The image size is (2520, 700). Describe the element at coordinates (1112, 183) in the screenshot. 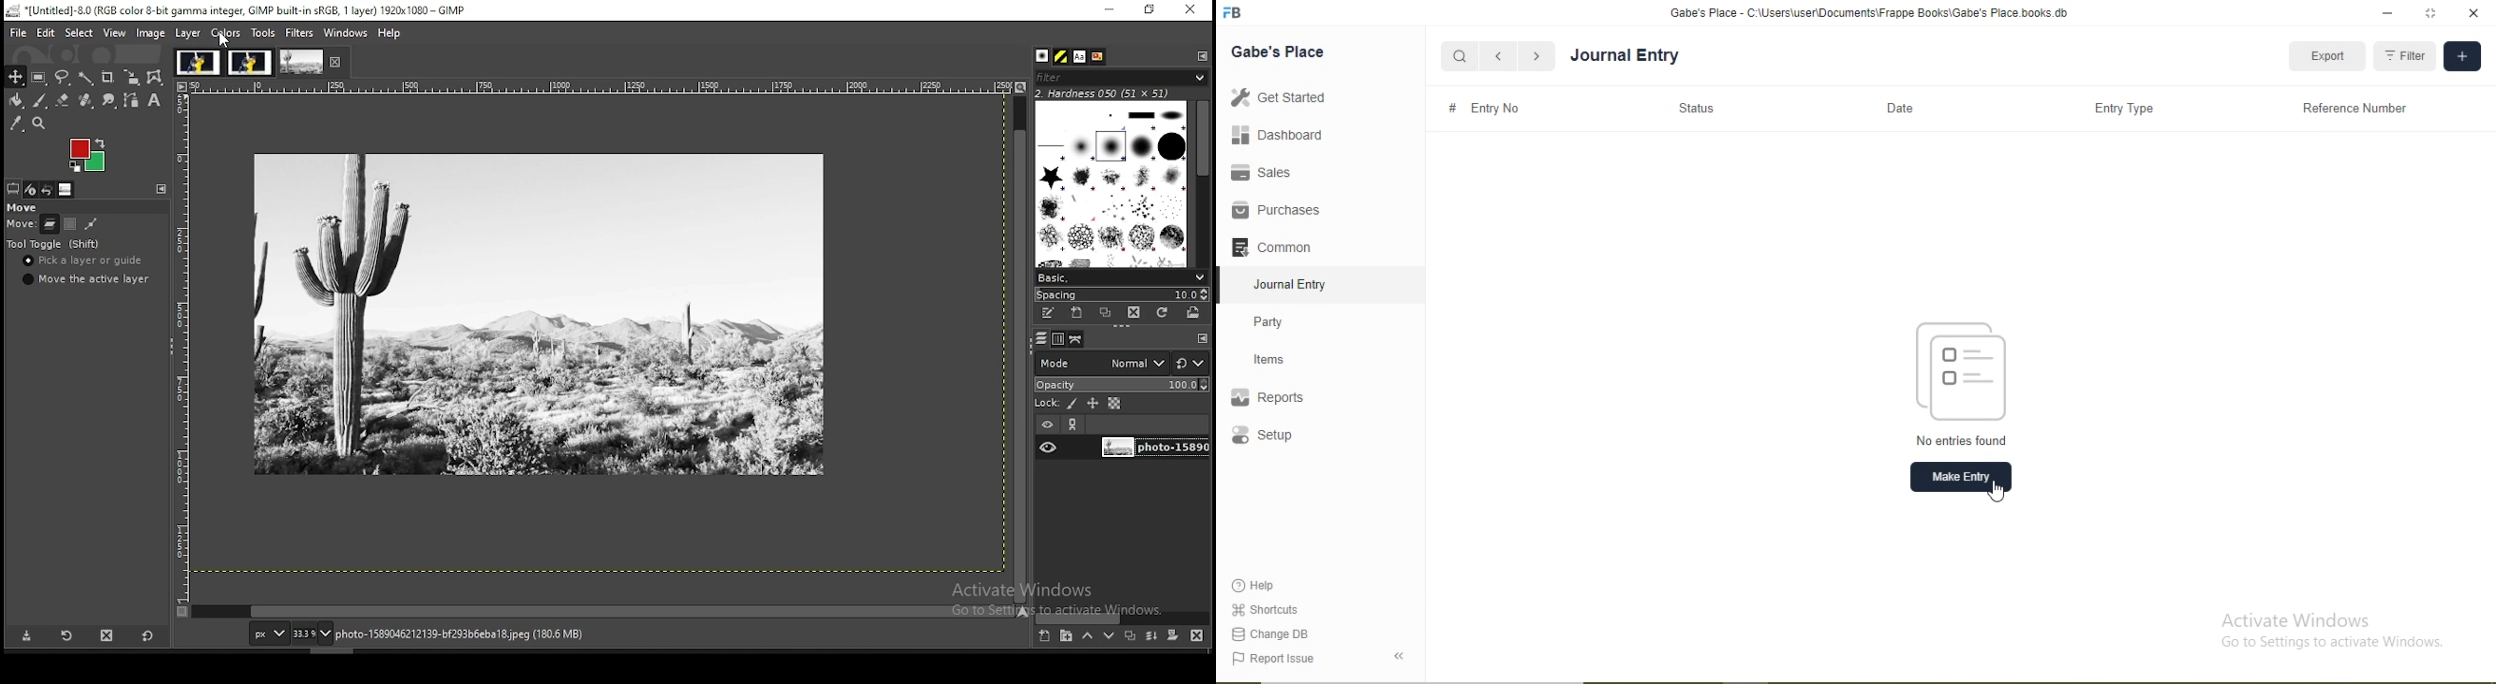

I see `brushes` at that location.